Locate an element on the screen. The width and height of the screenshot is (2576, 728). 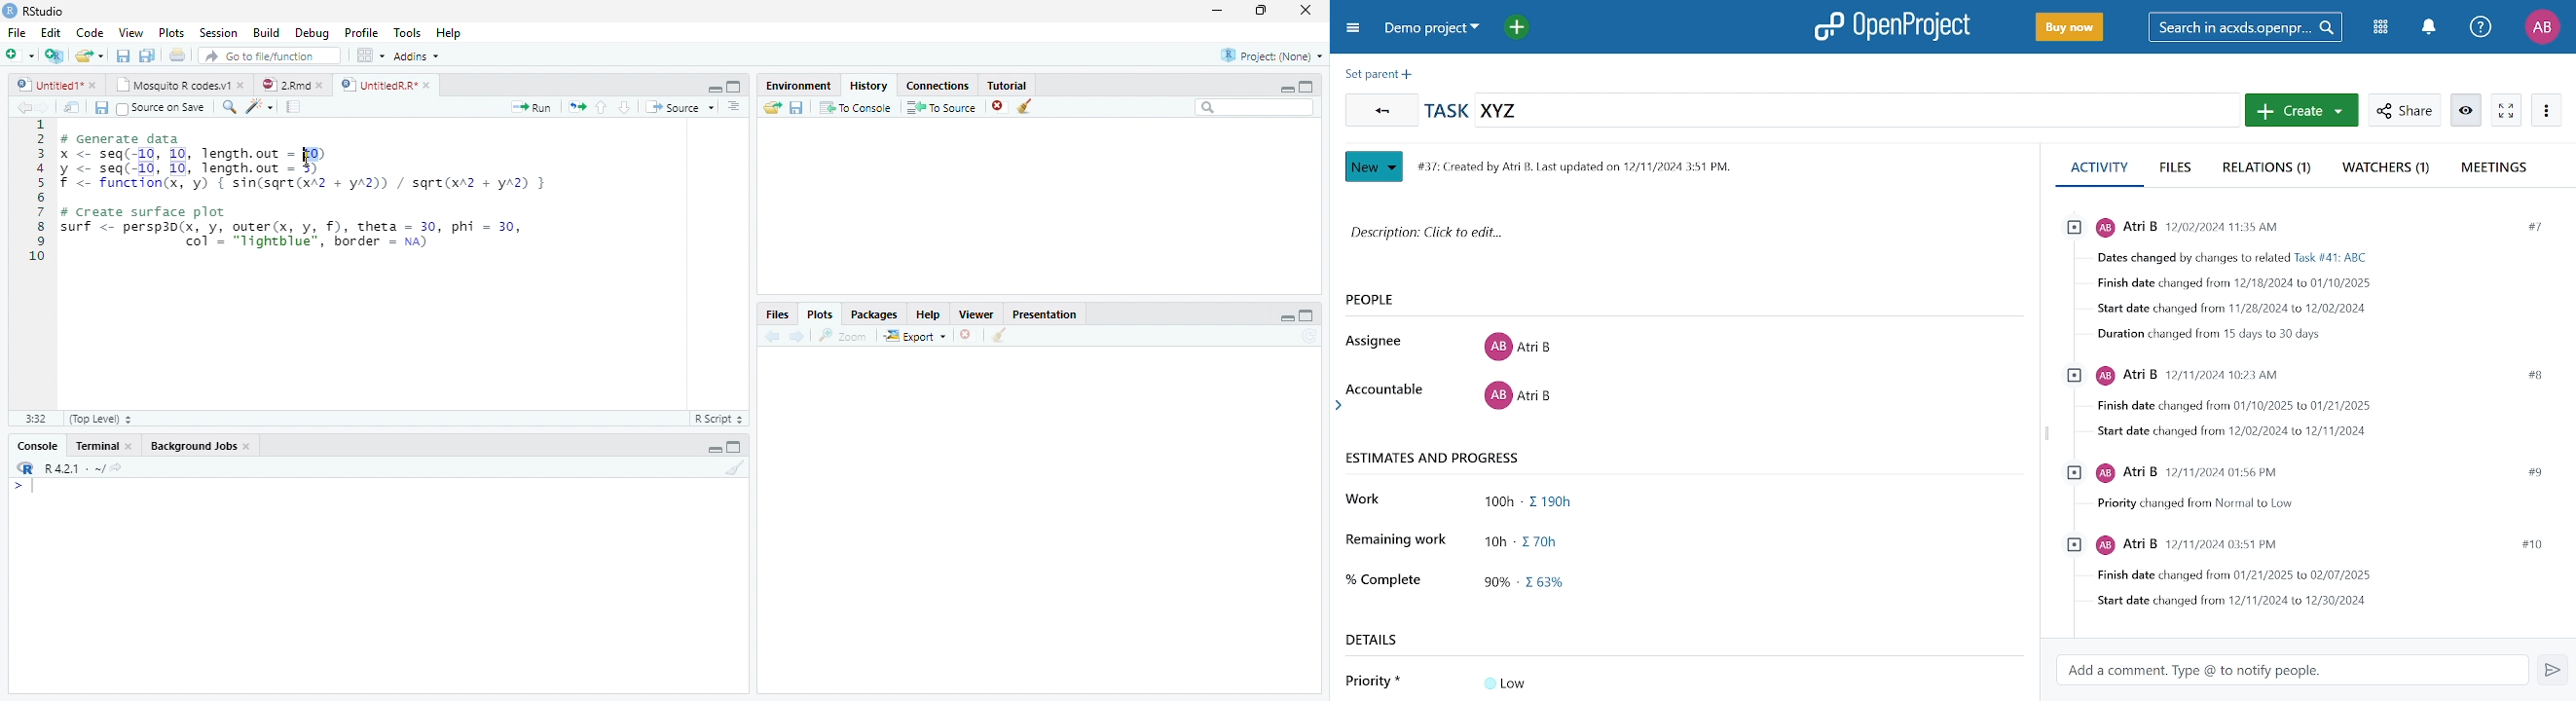
To Console is located at coordinates (856, 107).